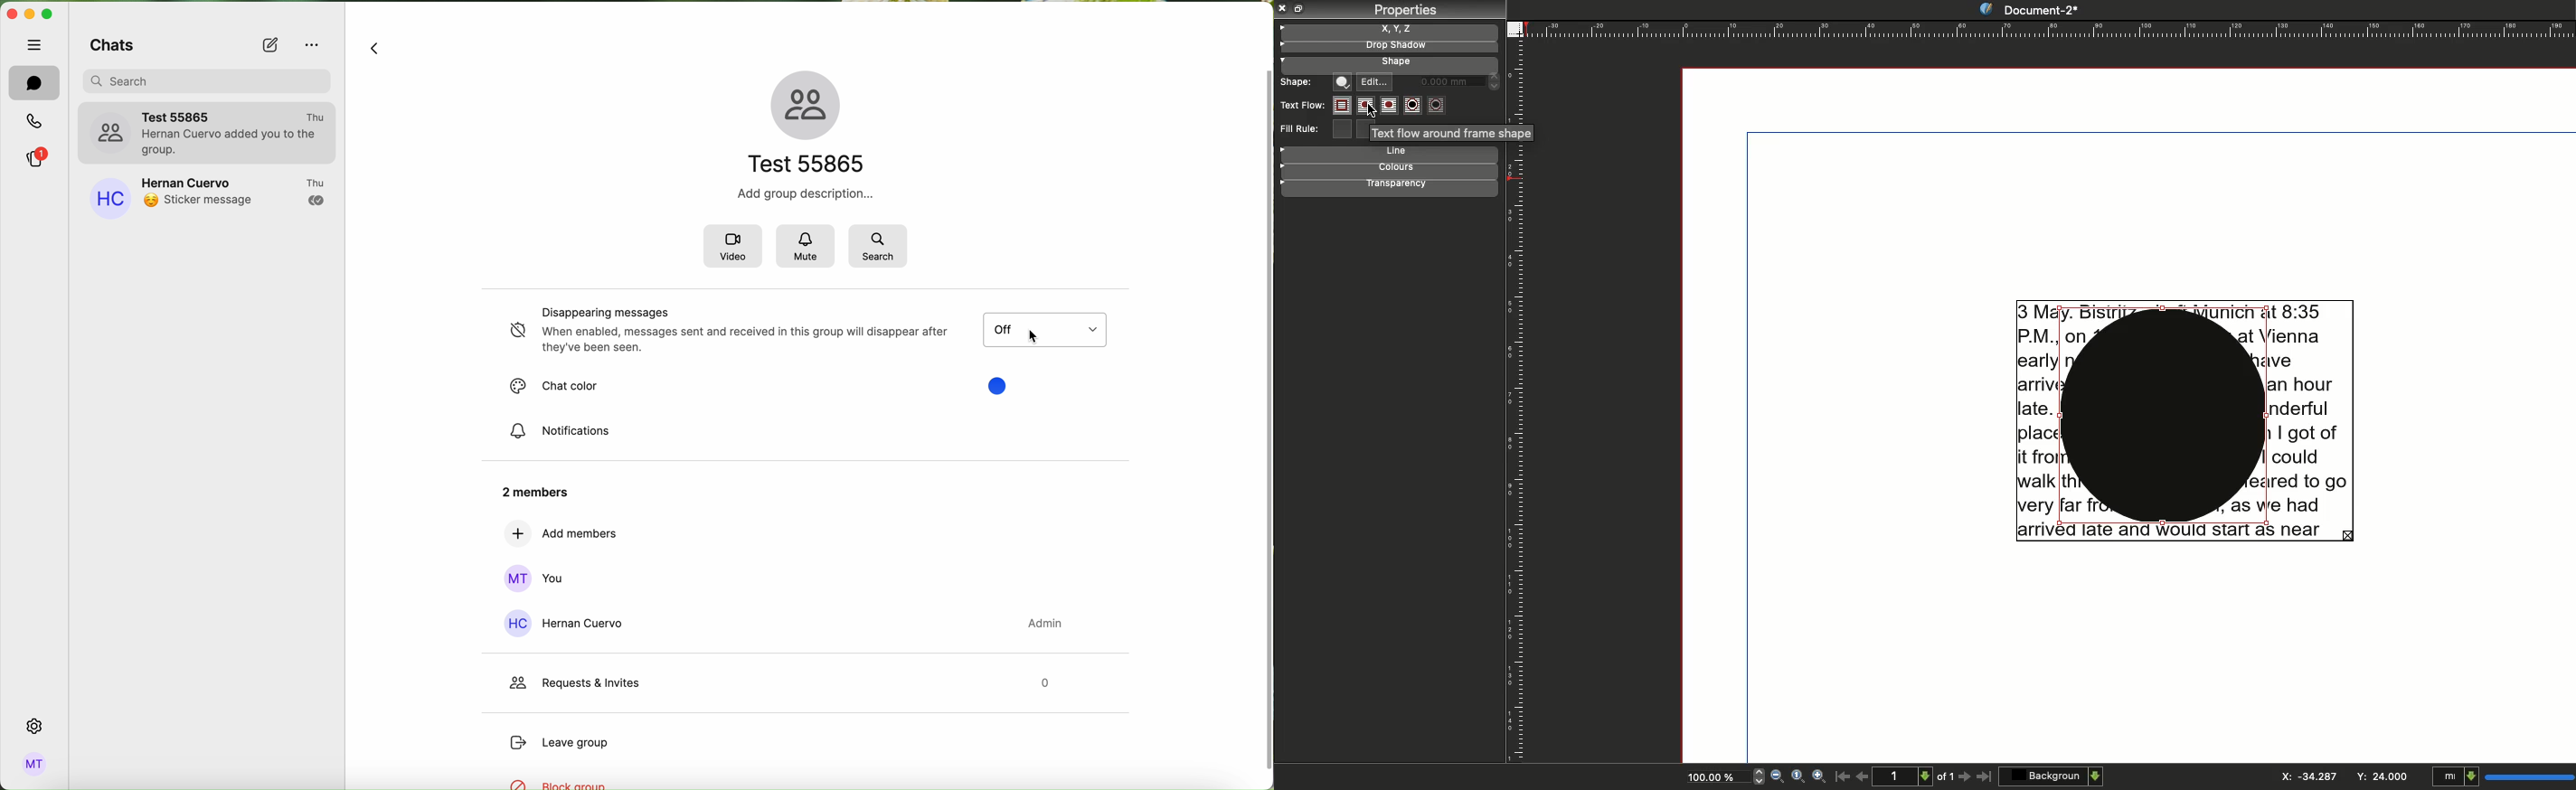 The height and width of the screenshot is (812, 2576). What do you see at coordinates (1401, 11) in the screenshot?
I see `Properties` at bounding box center [1401, 11].